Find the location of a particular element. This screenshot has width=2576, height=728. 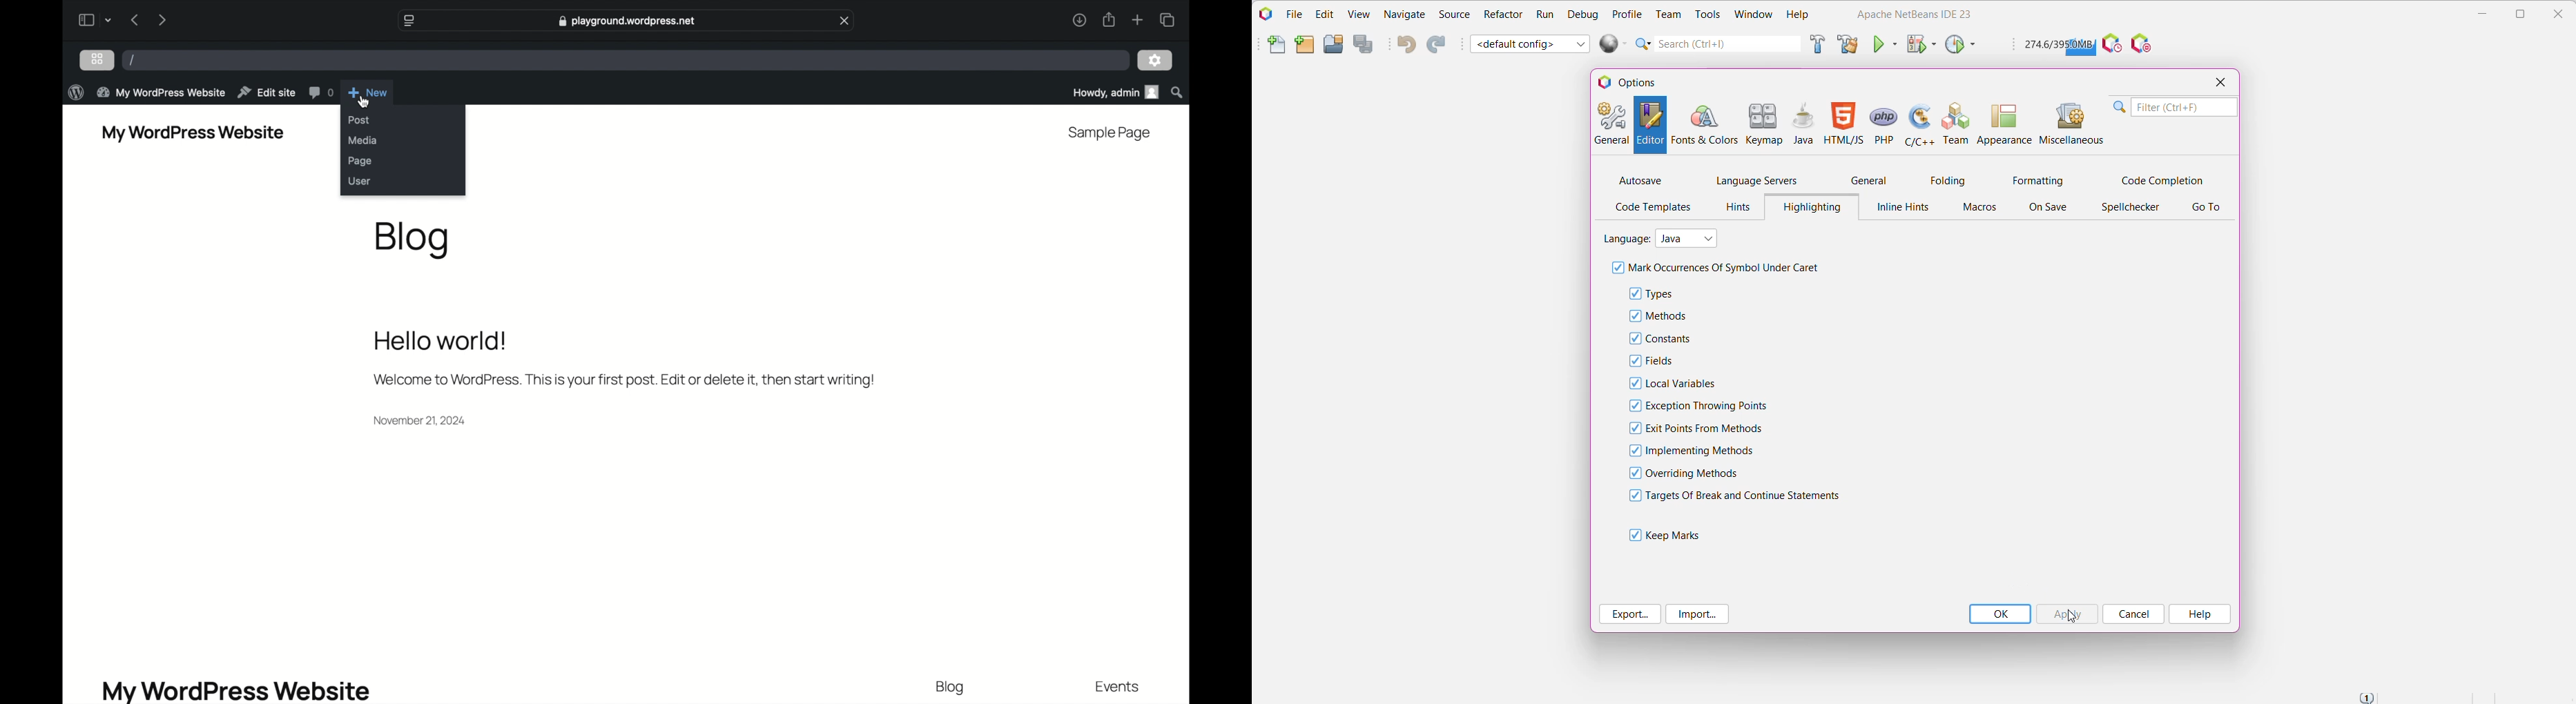

Folding is located at coordinates (1948, 180).